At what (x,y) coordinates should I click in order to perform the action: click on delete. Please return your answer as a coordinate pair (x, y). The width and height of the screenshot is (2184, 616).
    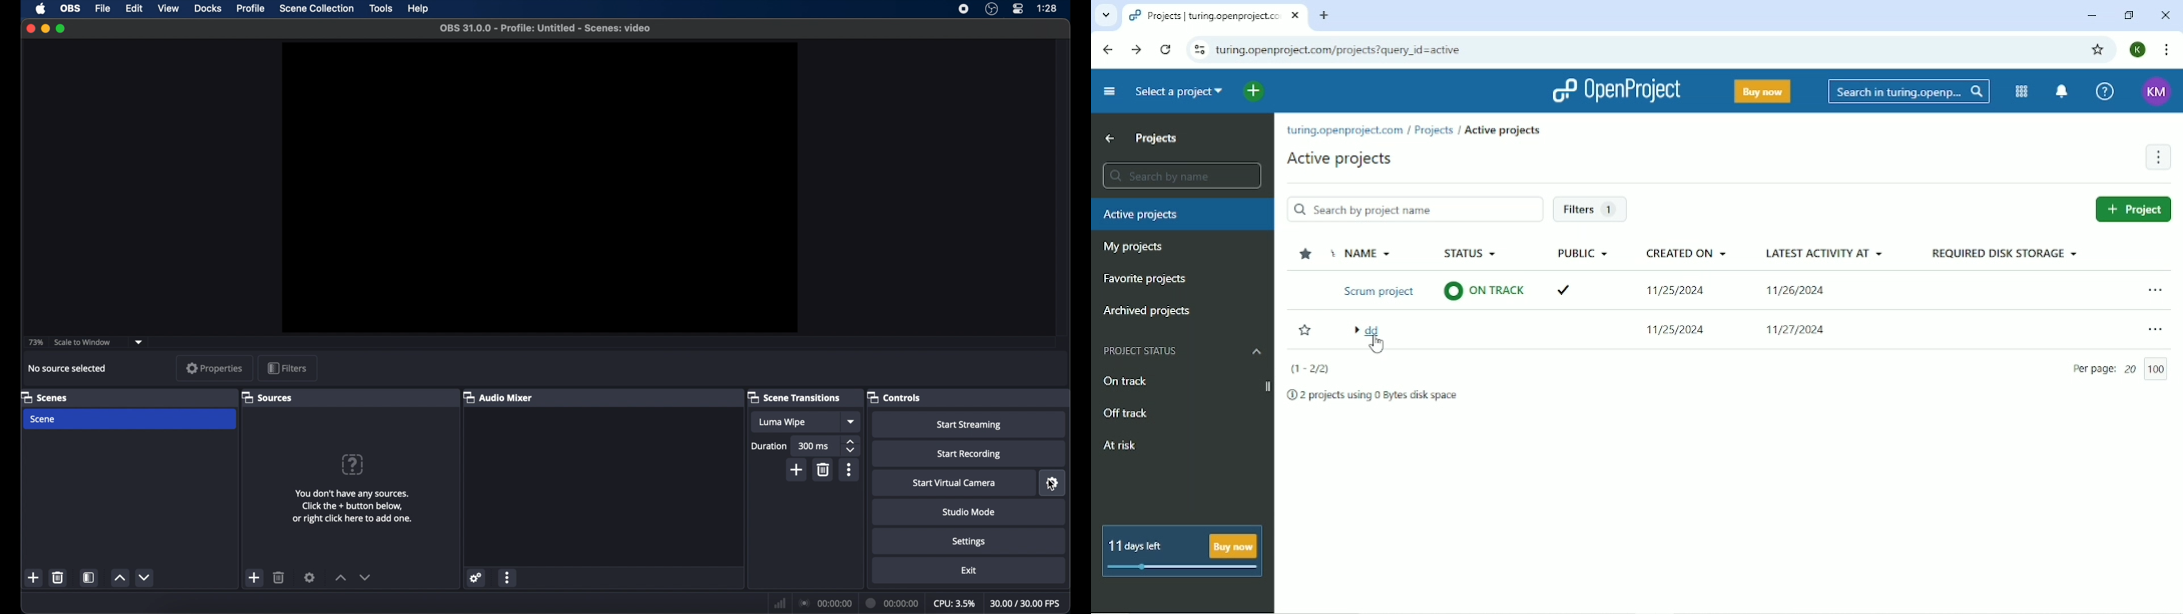
    Looking at the image, I should click on (823, 470).